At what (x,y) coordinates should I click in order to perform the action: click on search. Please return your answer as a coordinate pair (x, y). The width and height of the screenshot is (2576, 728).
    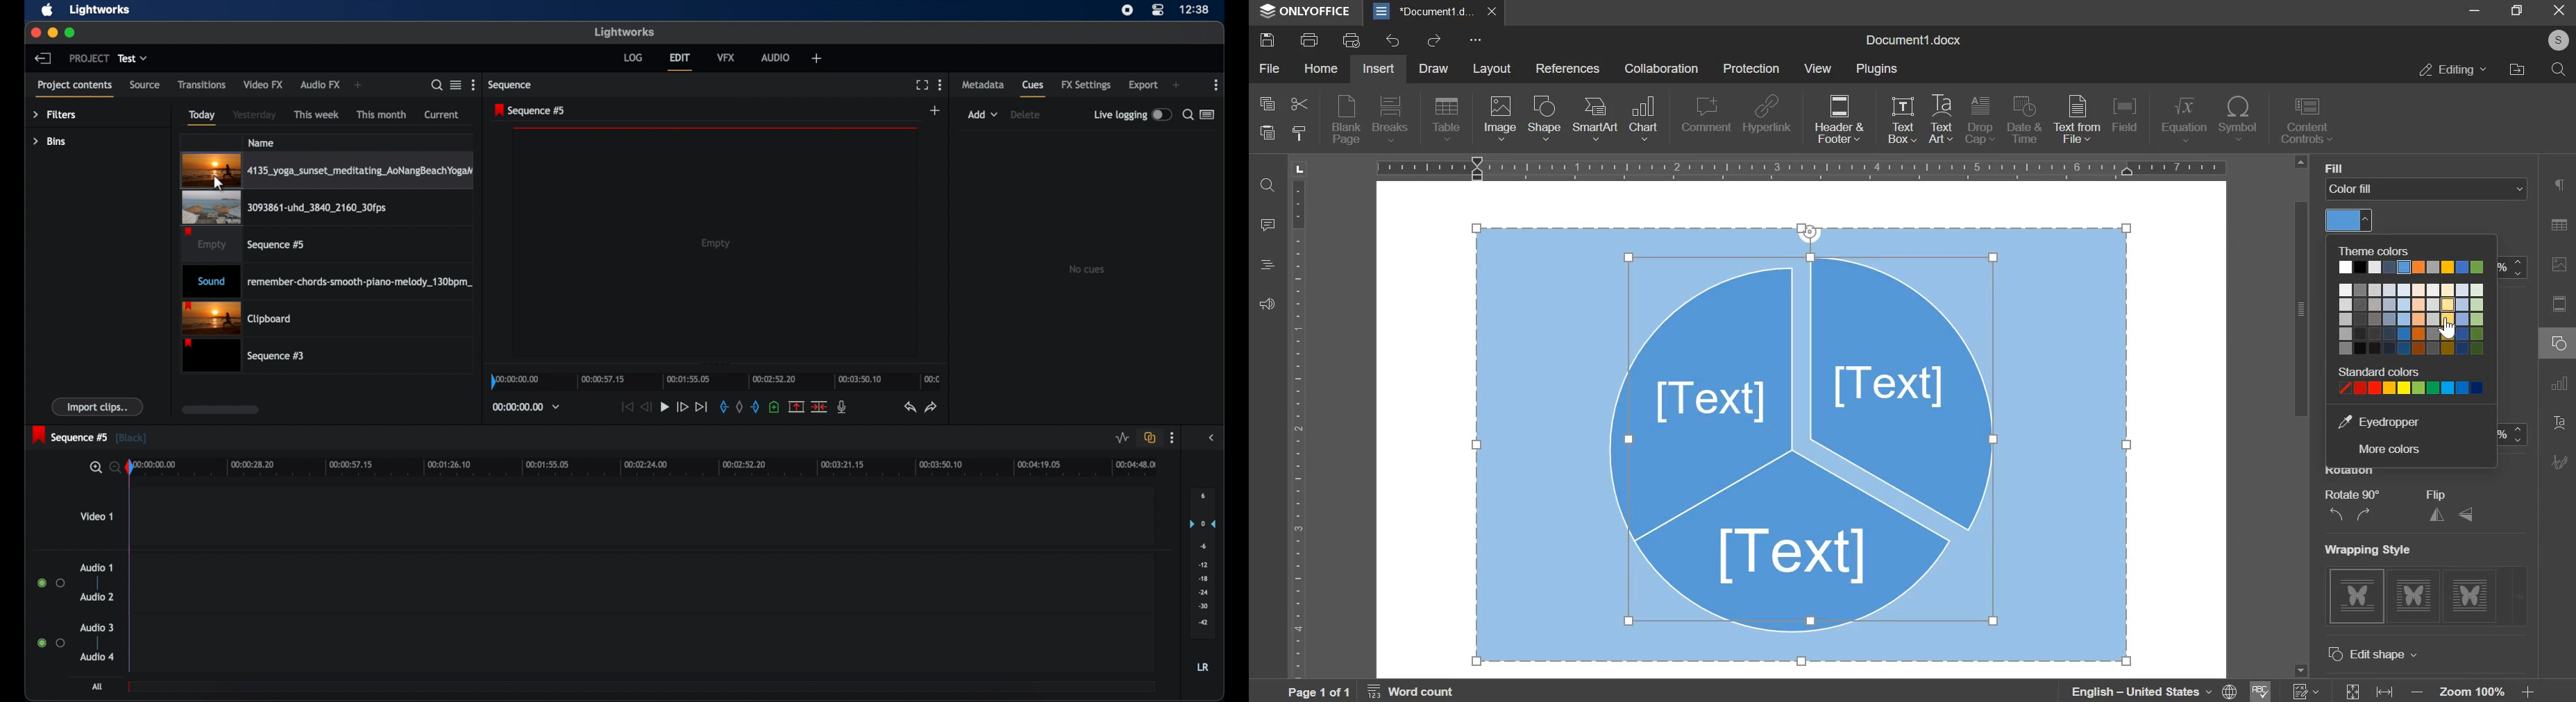
    Looking at the image, I should click on (2559, 69).